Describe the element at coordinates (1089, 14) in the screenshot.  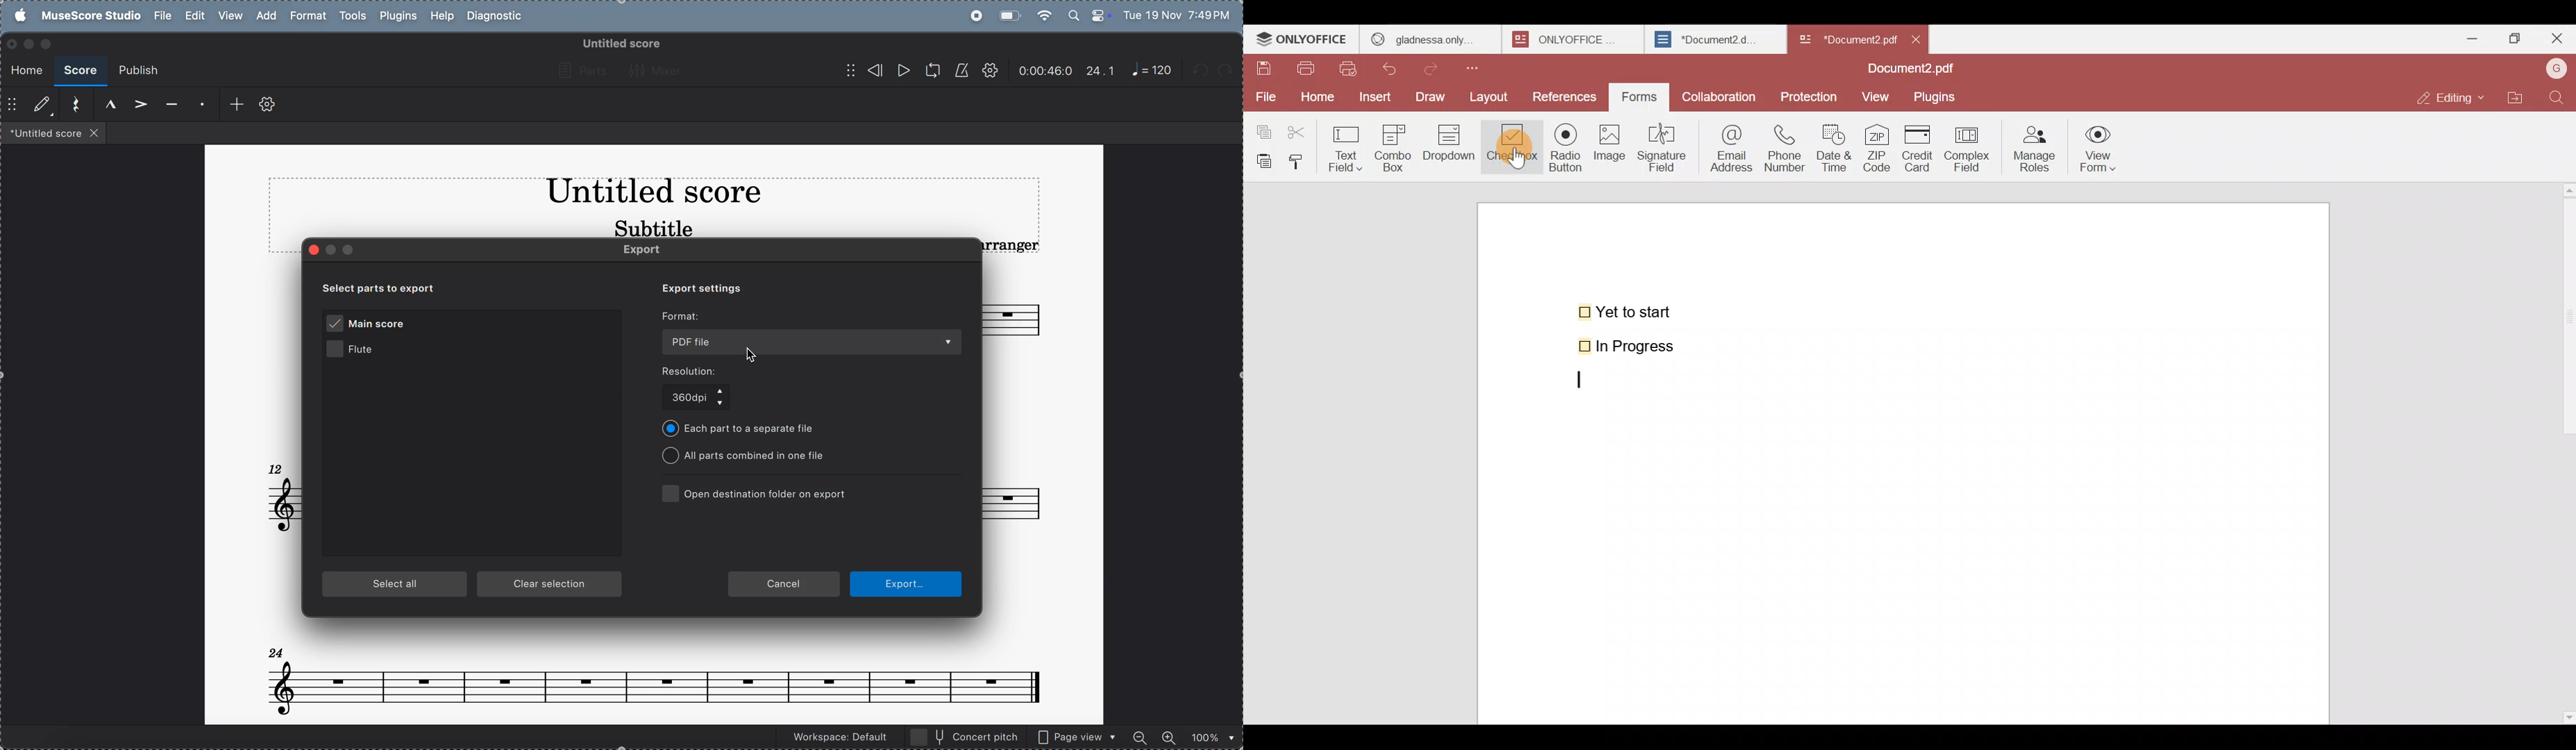
I see `apple widgets` at that location.